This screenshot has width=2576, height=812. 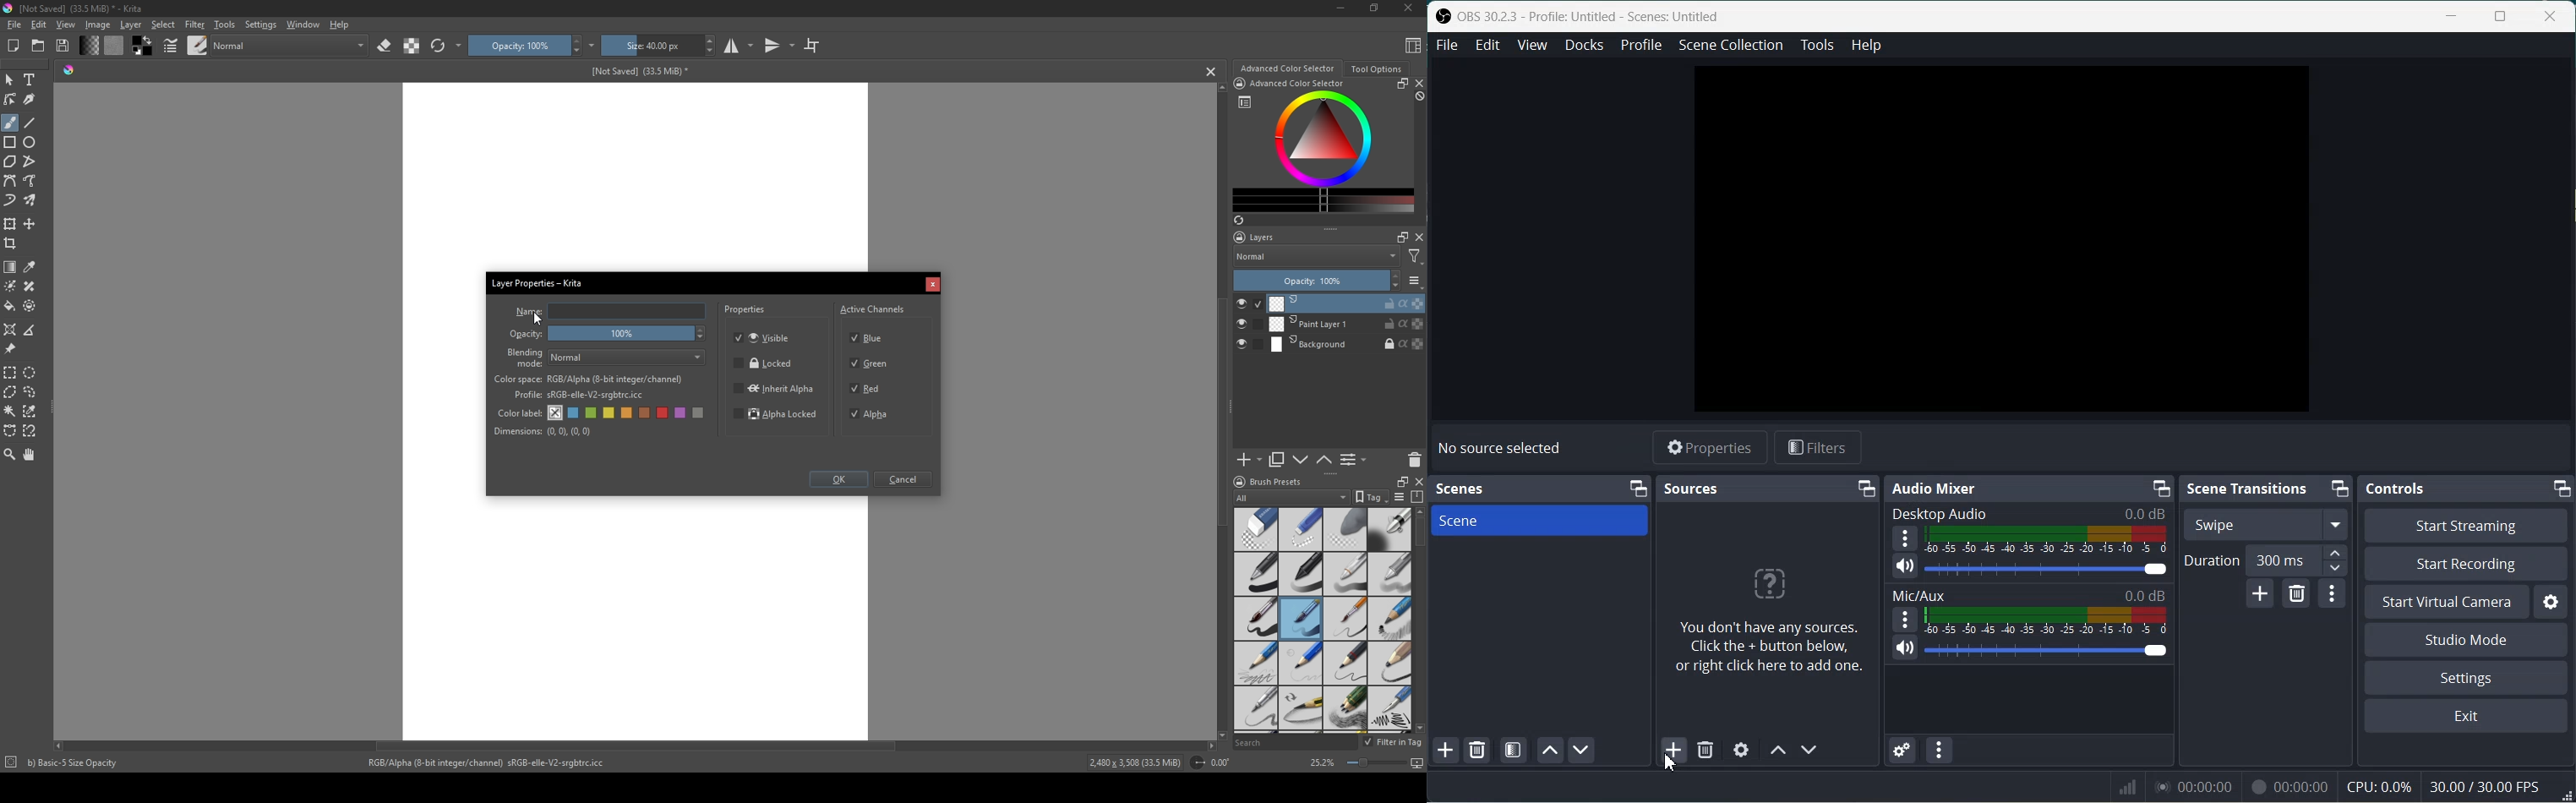 What do you see at coordinates (1732, 46) in the screenshot?
I see `Scene Collection` at bounding box center [1732, 46].